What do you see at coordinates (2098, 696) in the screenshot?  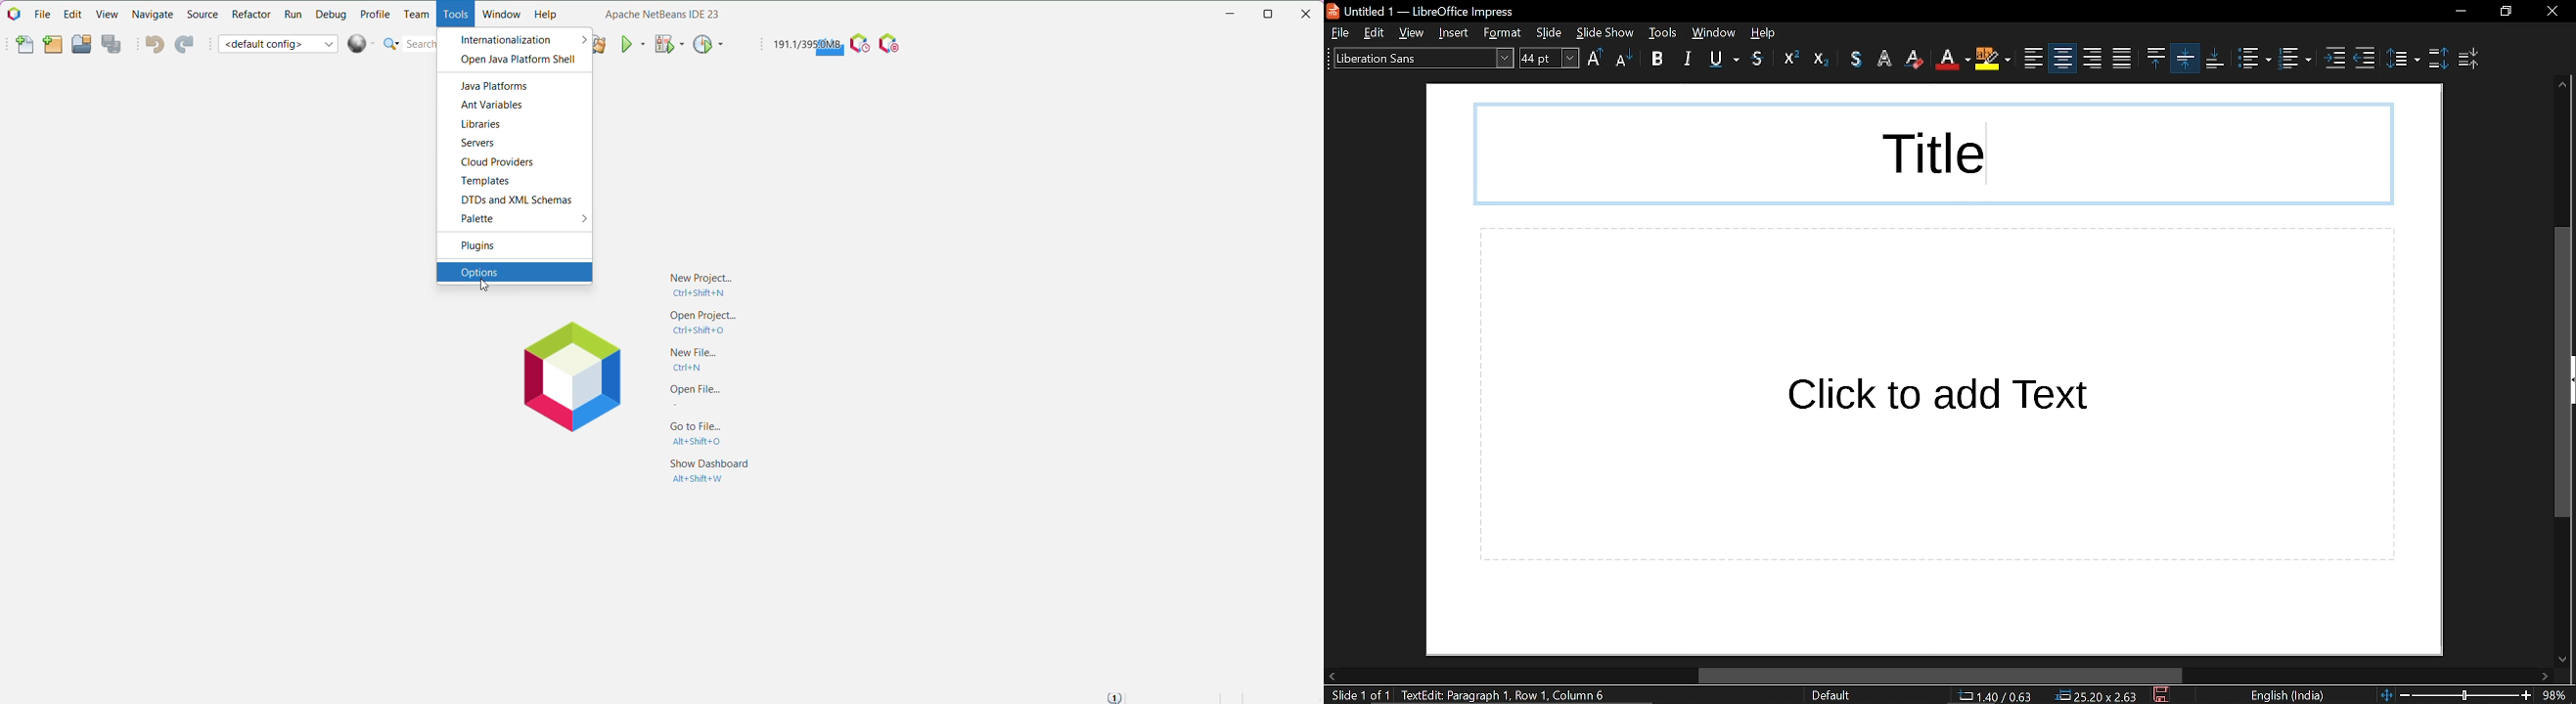 I see `dimension` at bounding box center [2098, 696].